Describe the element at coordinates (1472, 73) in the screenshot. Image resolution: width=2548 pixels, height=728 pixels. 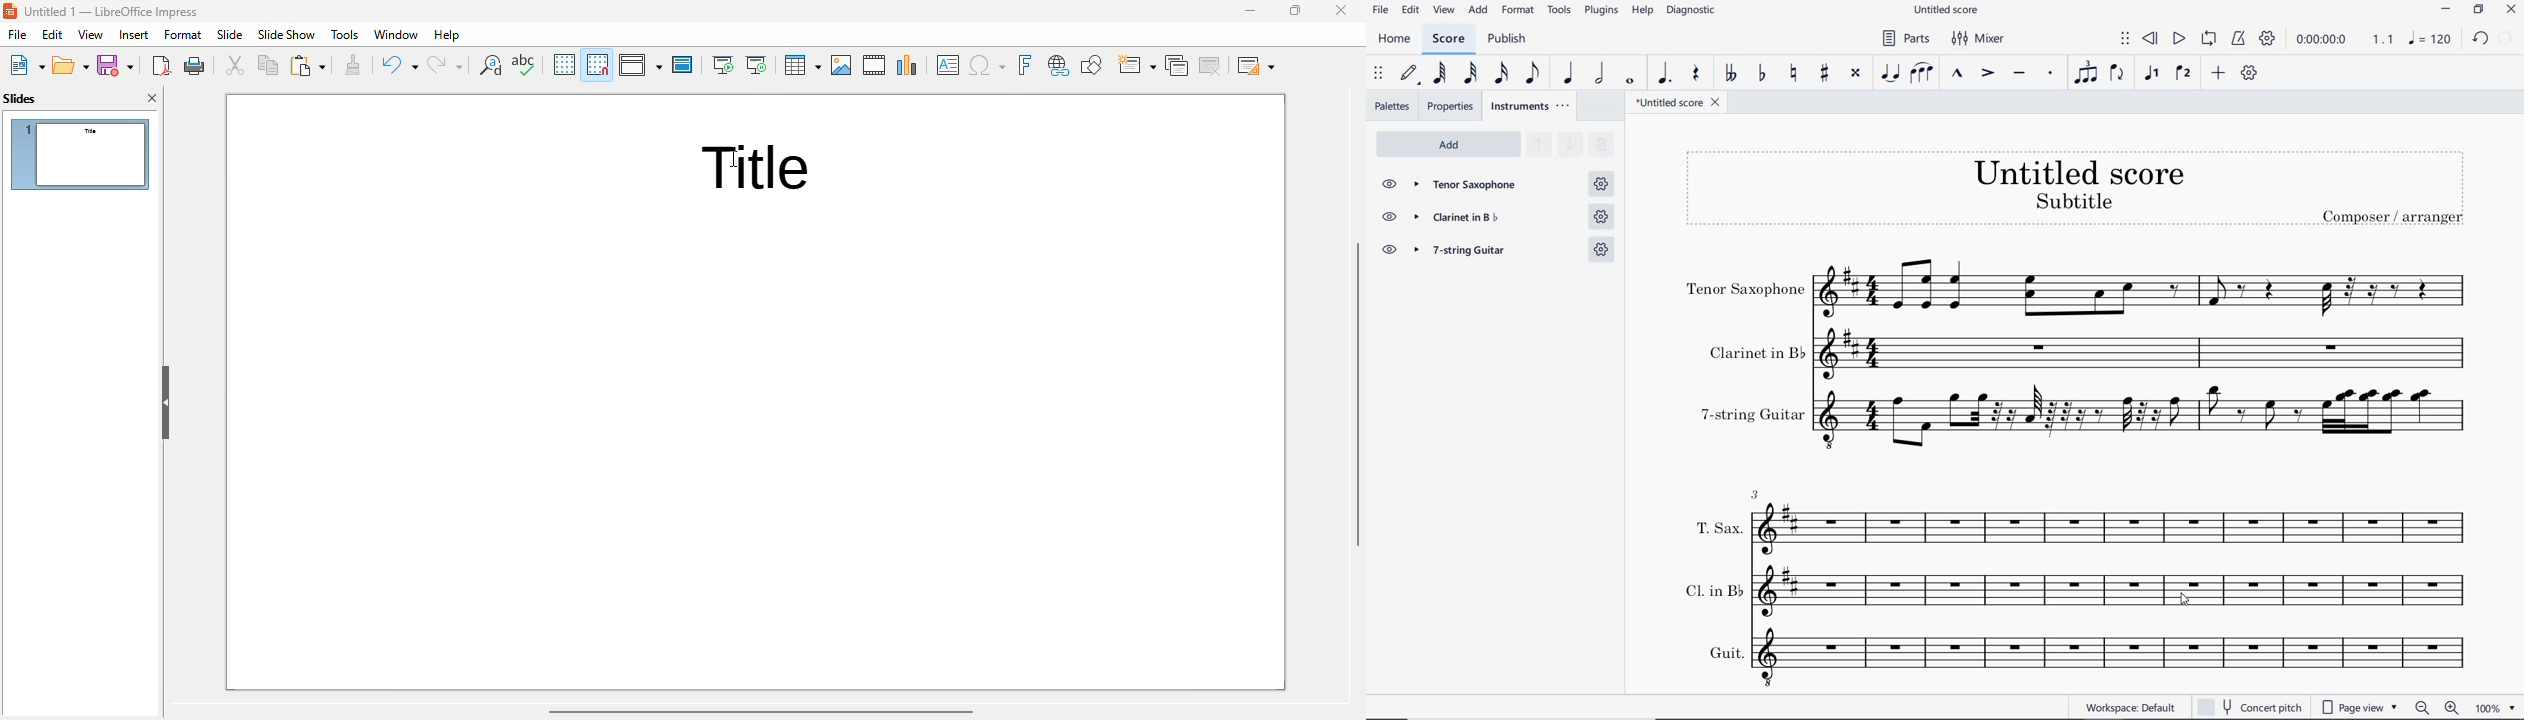
I see `32ND NOTE` at that location.